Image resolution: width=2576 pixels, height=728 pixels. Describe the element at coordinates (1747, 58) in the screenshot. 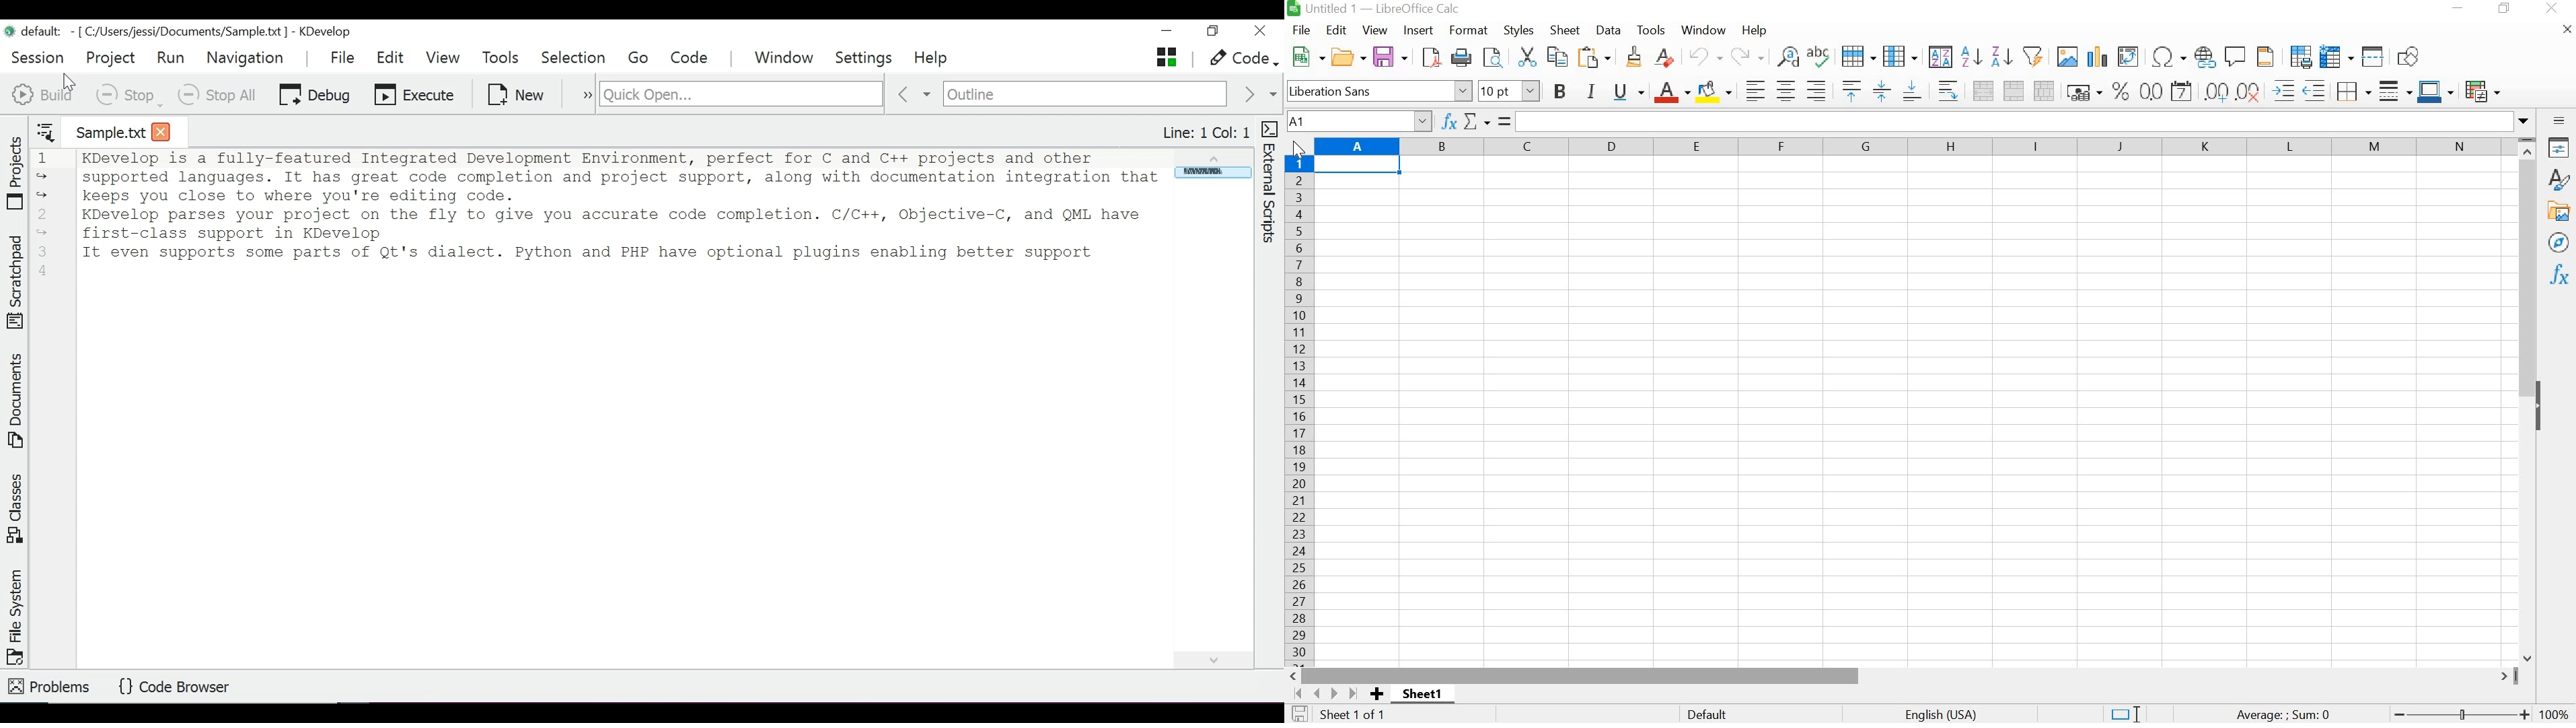

I see `Redo` at that location.